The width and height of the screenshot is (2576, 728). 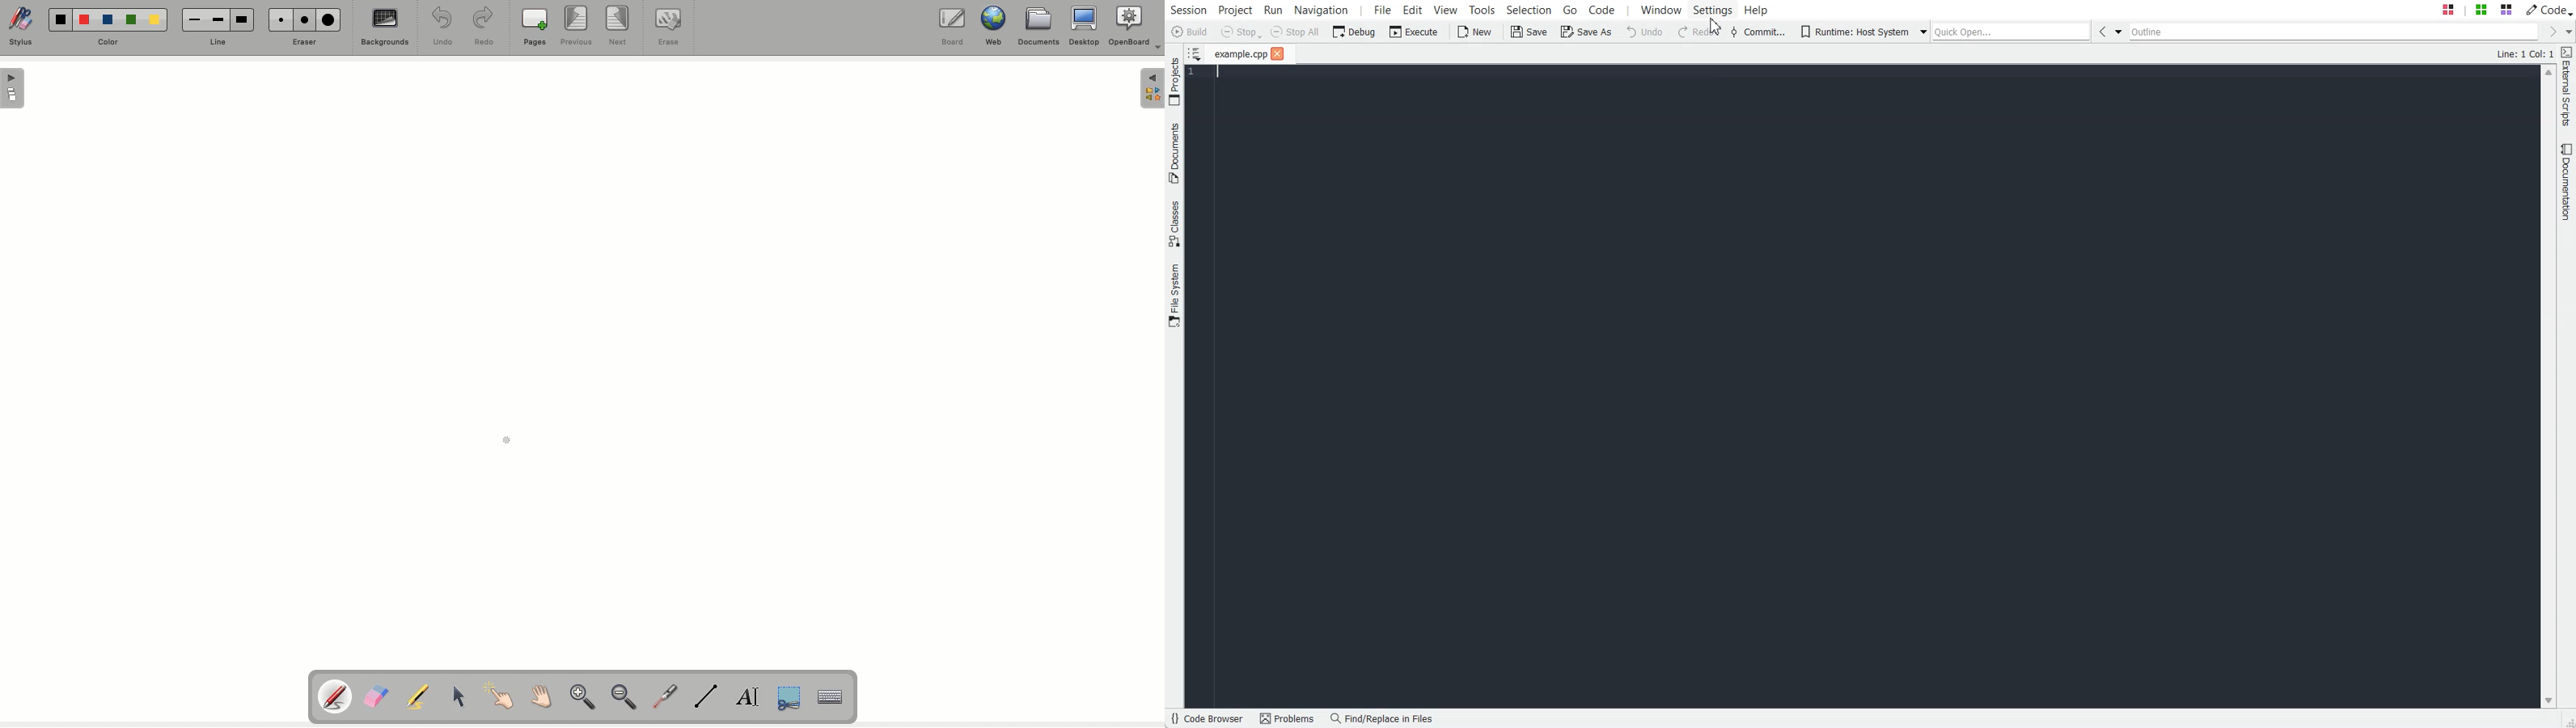 I want to click on Save, so click(x=1528, y=31).